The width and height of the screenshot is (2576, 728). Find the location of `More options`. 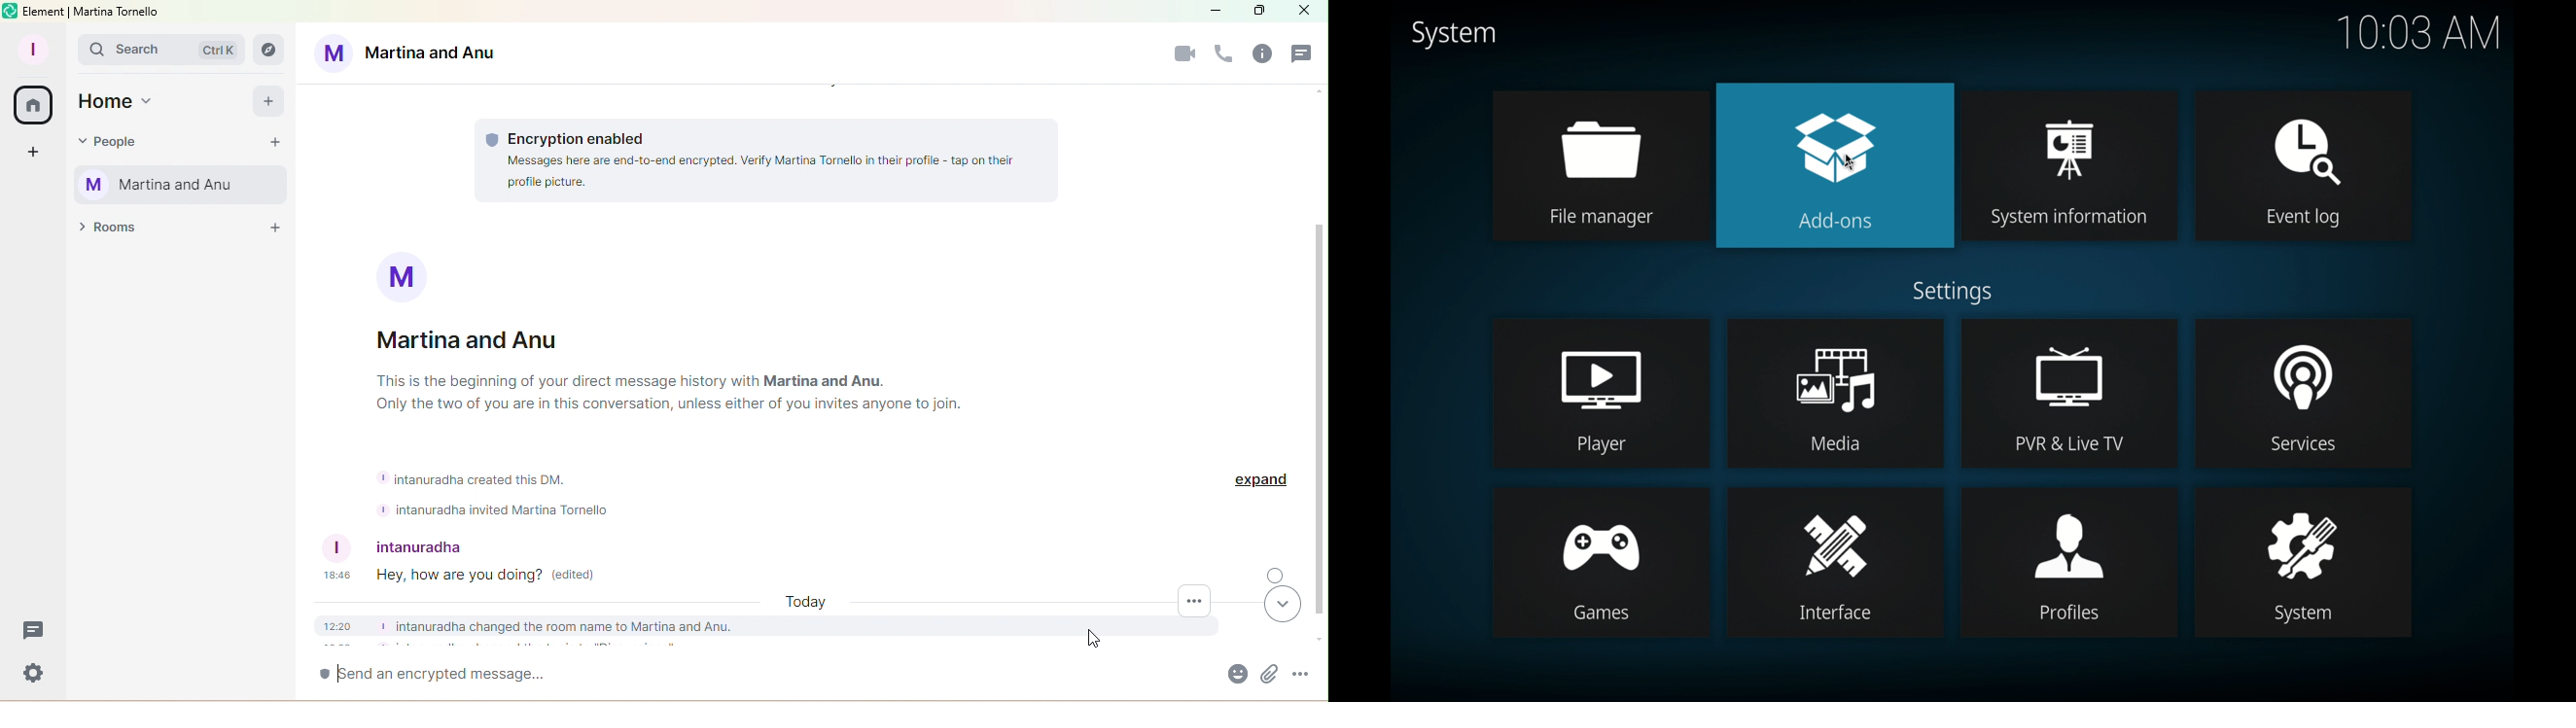

More options is located at coordinates (1194, 601).